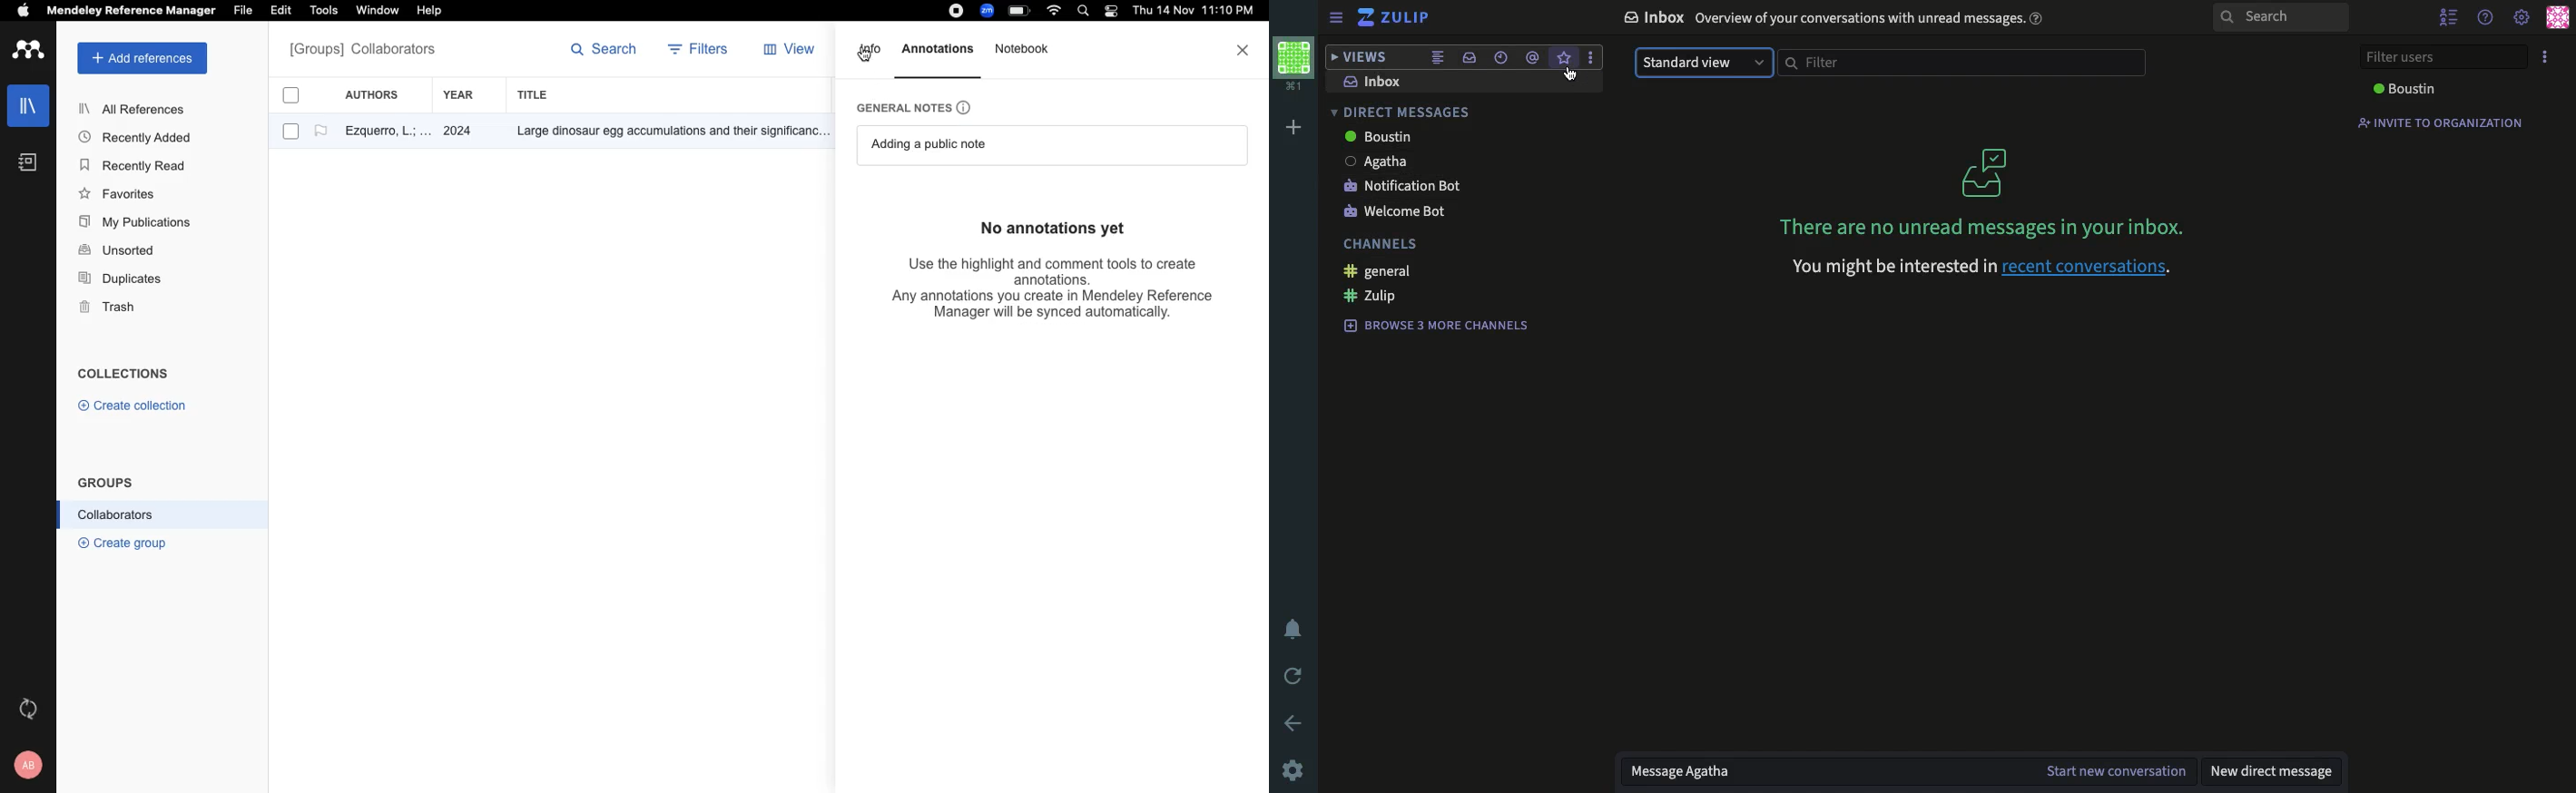 The image size is (2576, 812). Describe the element at coordinates (131, 11) in the screenshot. I see `Mendeley Reference Manager` at that location.